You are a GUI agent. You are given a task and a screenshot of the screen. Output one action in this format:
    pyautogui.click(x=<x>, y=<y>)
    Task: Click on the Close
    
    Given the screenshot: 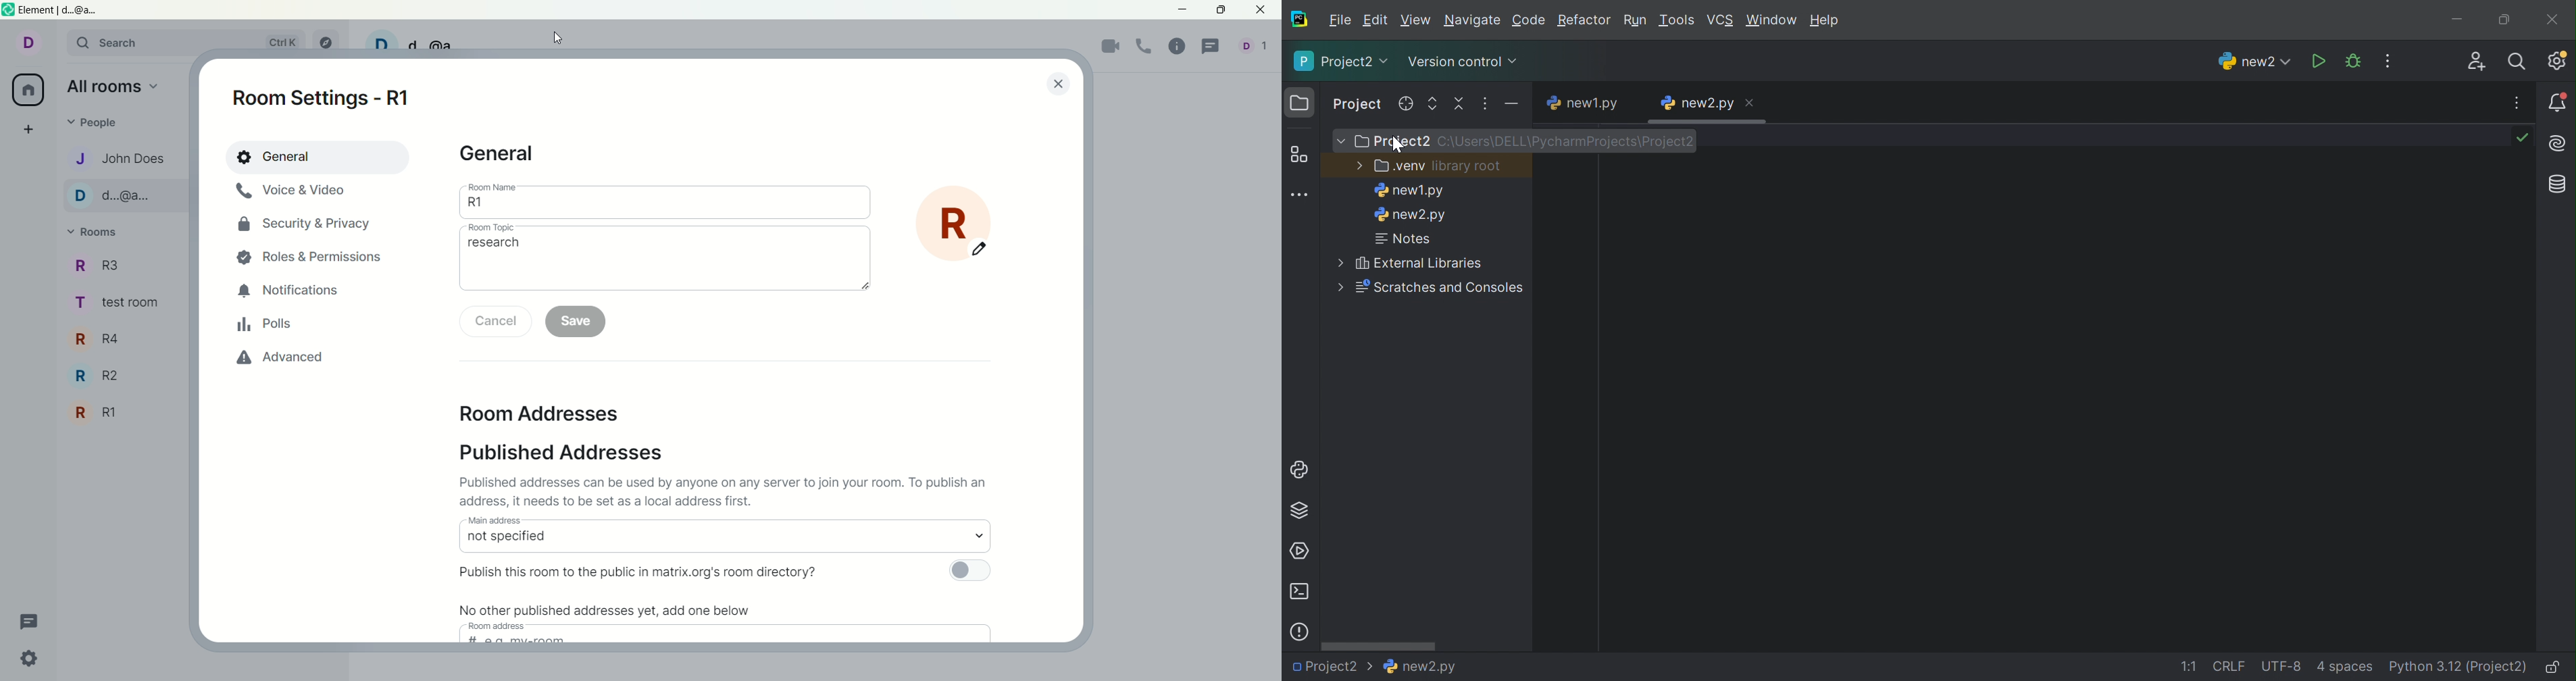 What is the action you would take?
    pyautogui.click(x=1748, y=103)
    